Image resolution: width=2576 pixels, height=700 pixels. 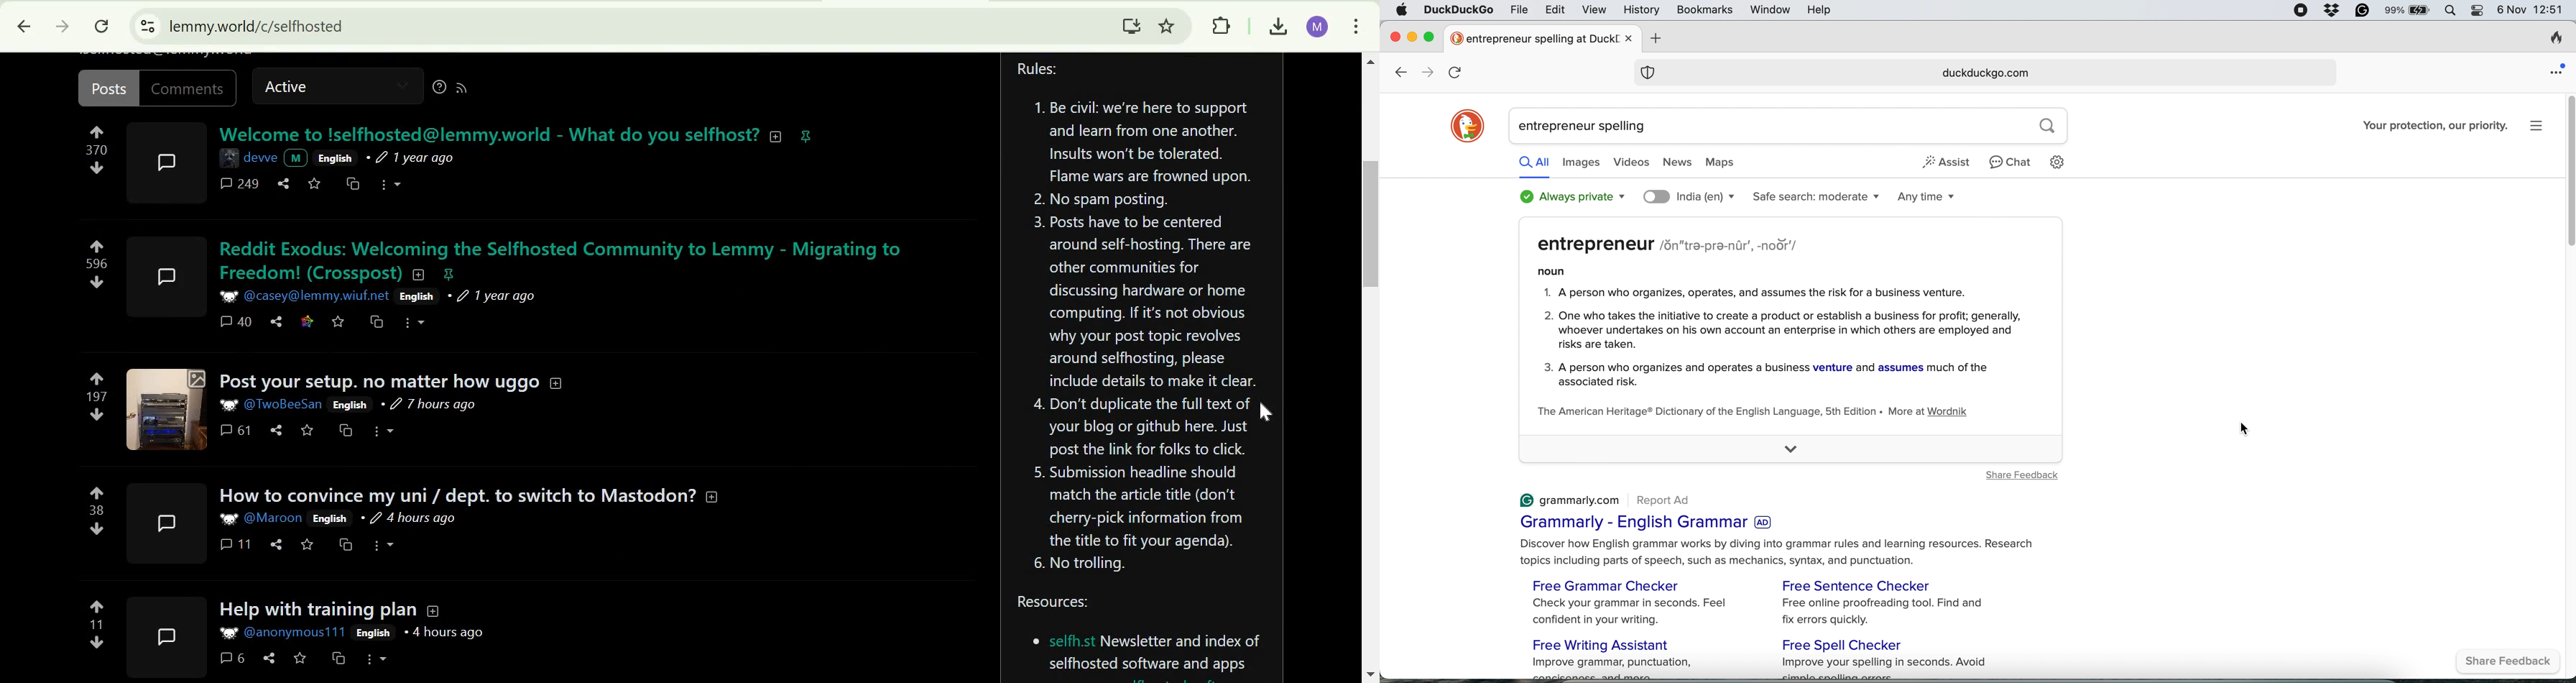 What do you see at coordinates (455, 495) in the screenshot?
I see `How to convince my uni/dept. to switch to Mastodon?` at bounding box center [455, 495].